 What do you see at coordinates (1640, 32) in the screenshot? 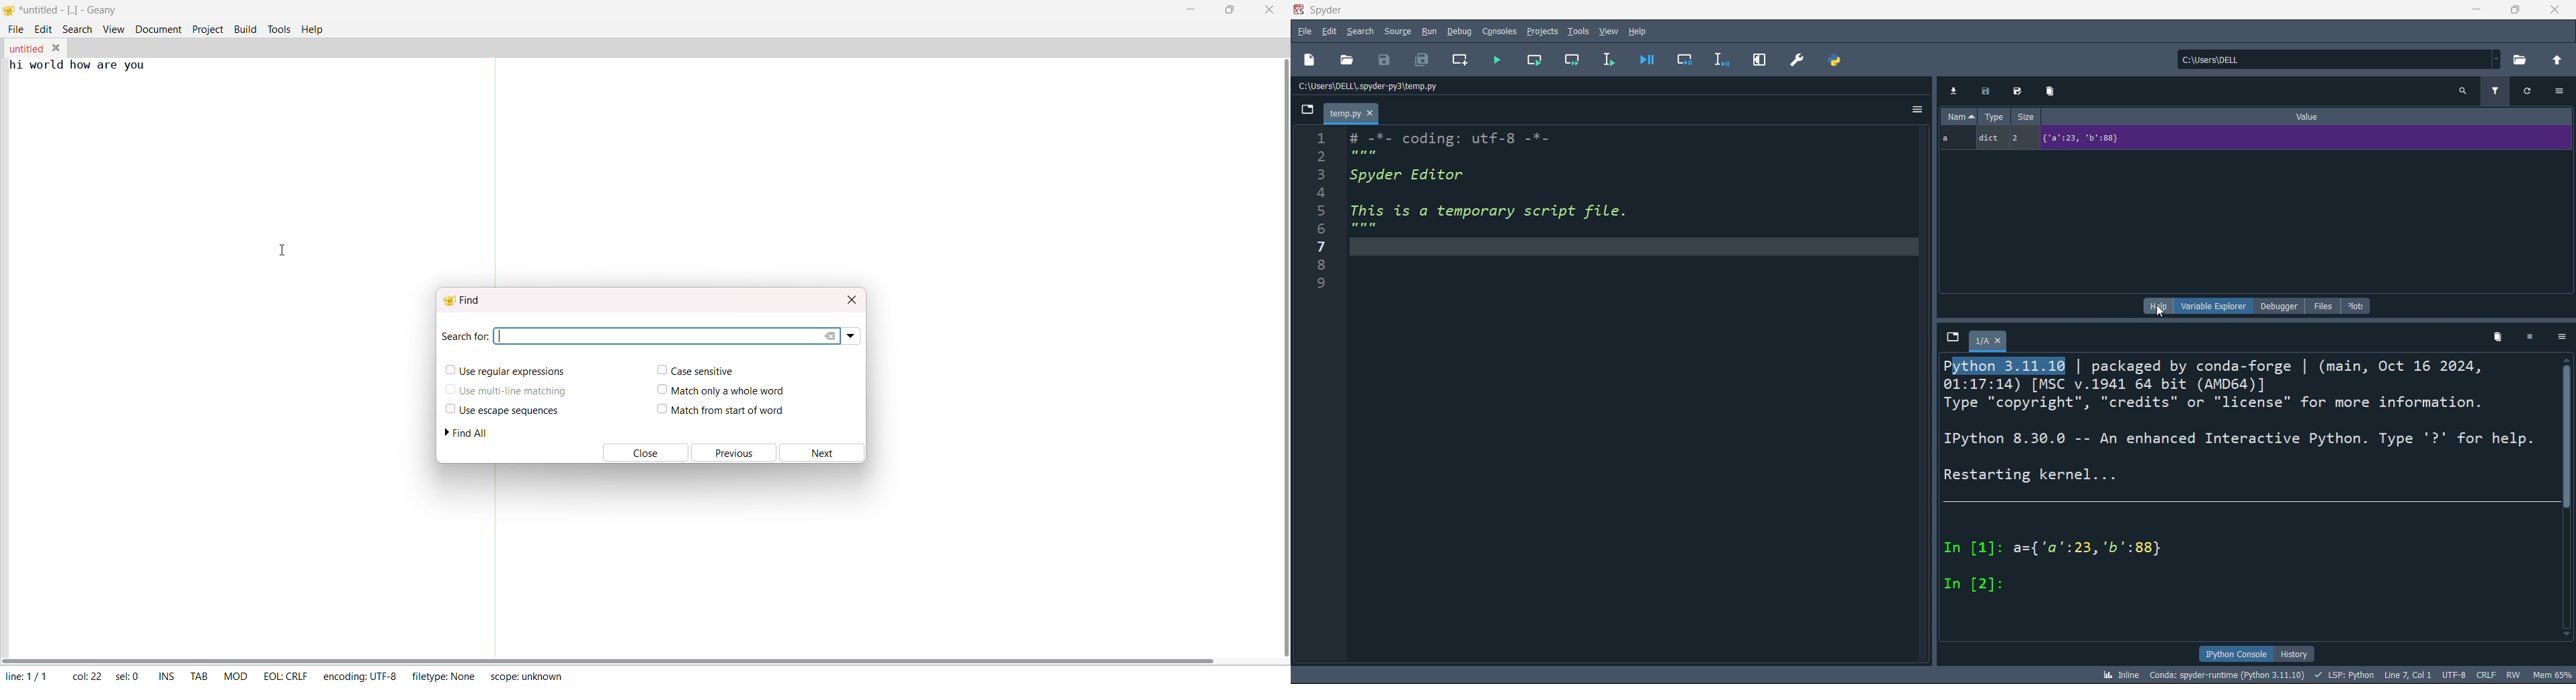
I see `help` at bounding box center [1640, 32].